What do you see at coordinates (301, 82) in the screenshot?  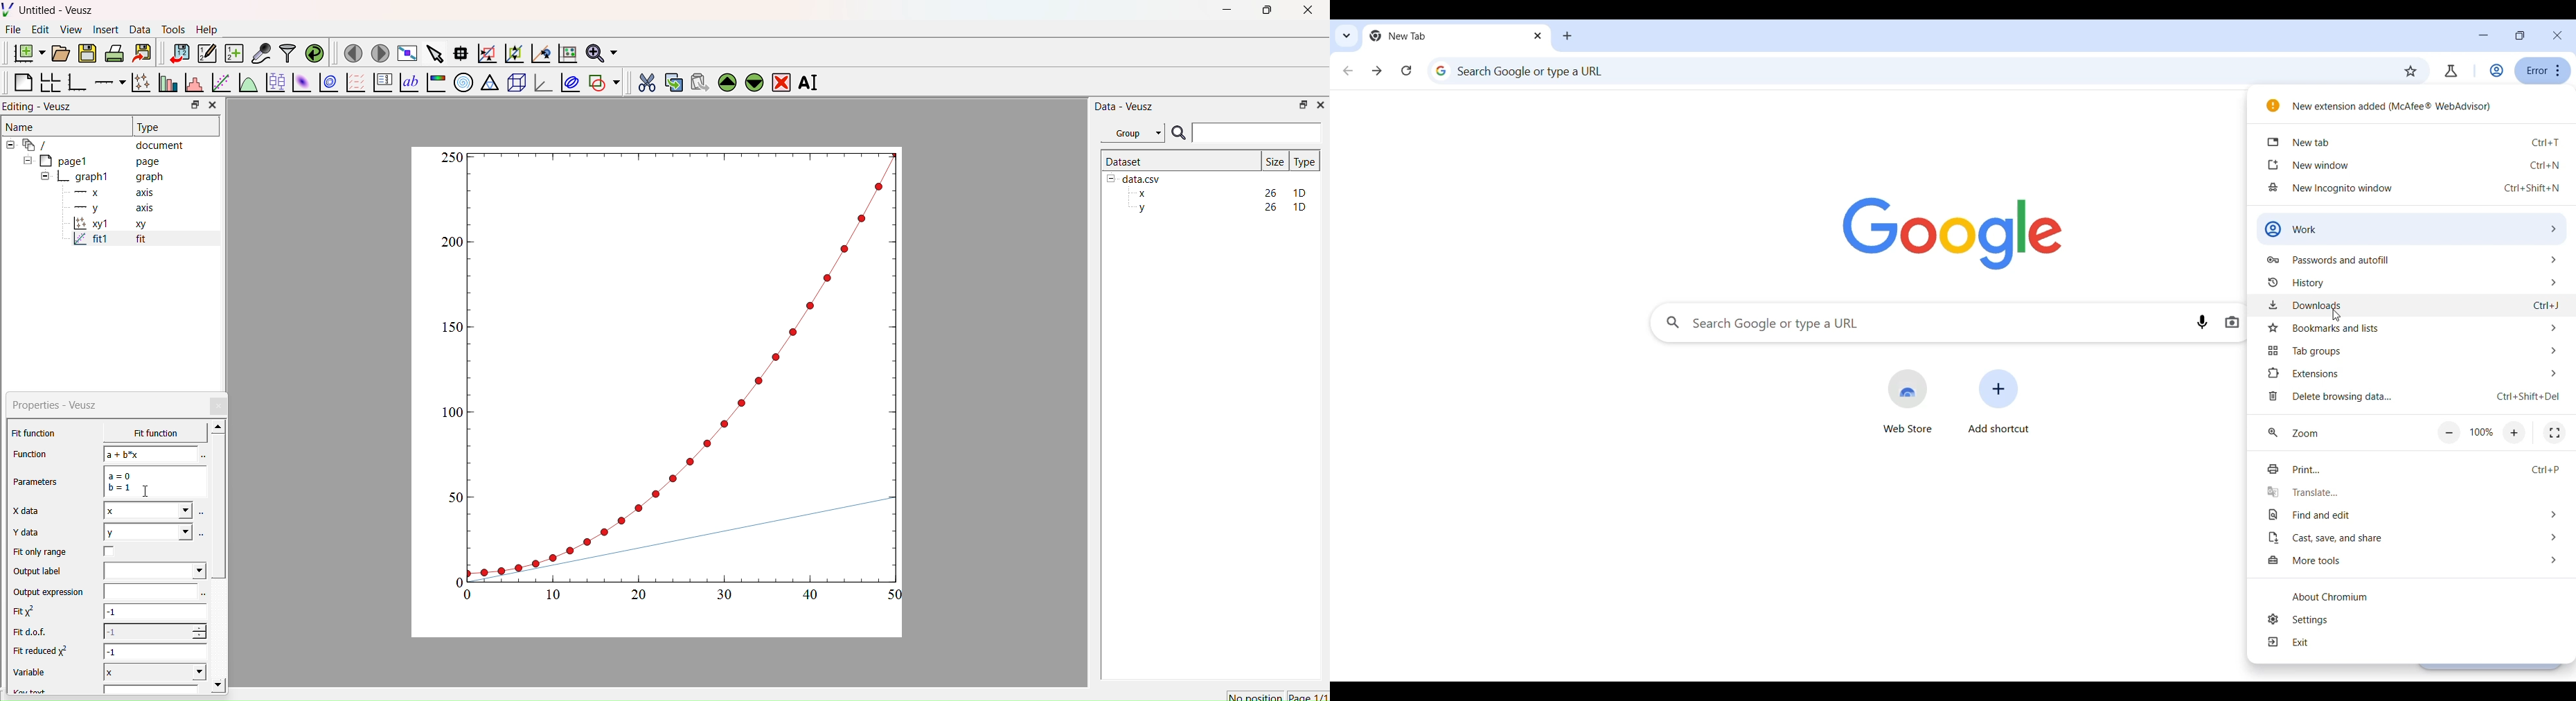 I see `Plot a 2d dataset as image` at bounding box center [301, 82].